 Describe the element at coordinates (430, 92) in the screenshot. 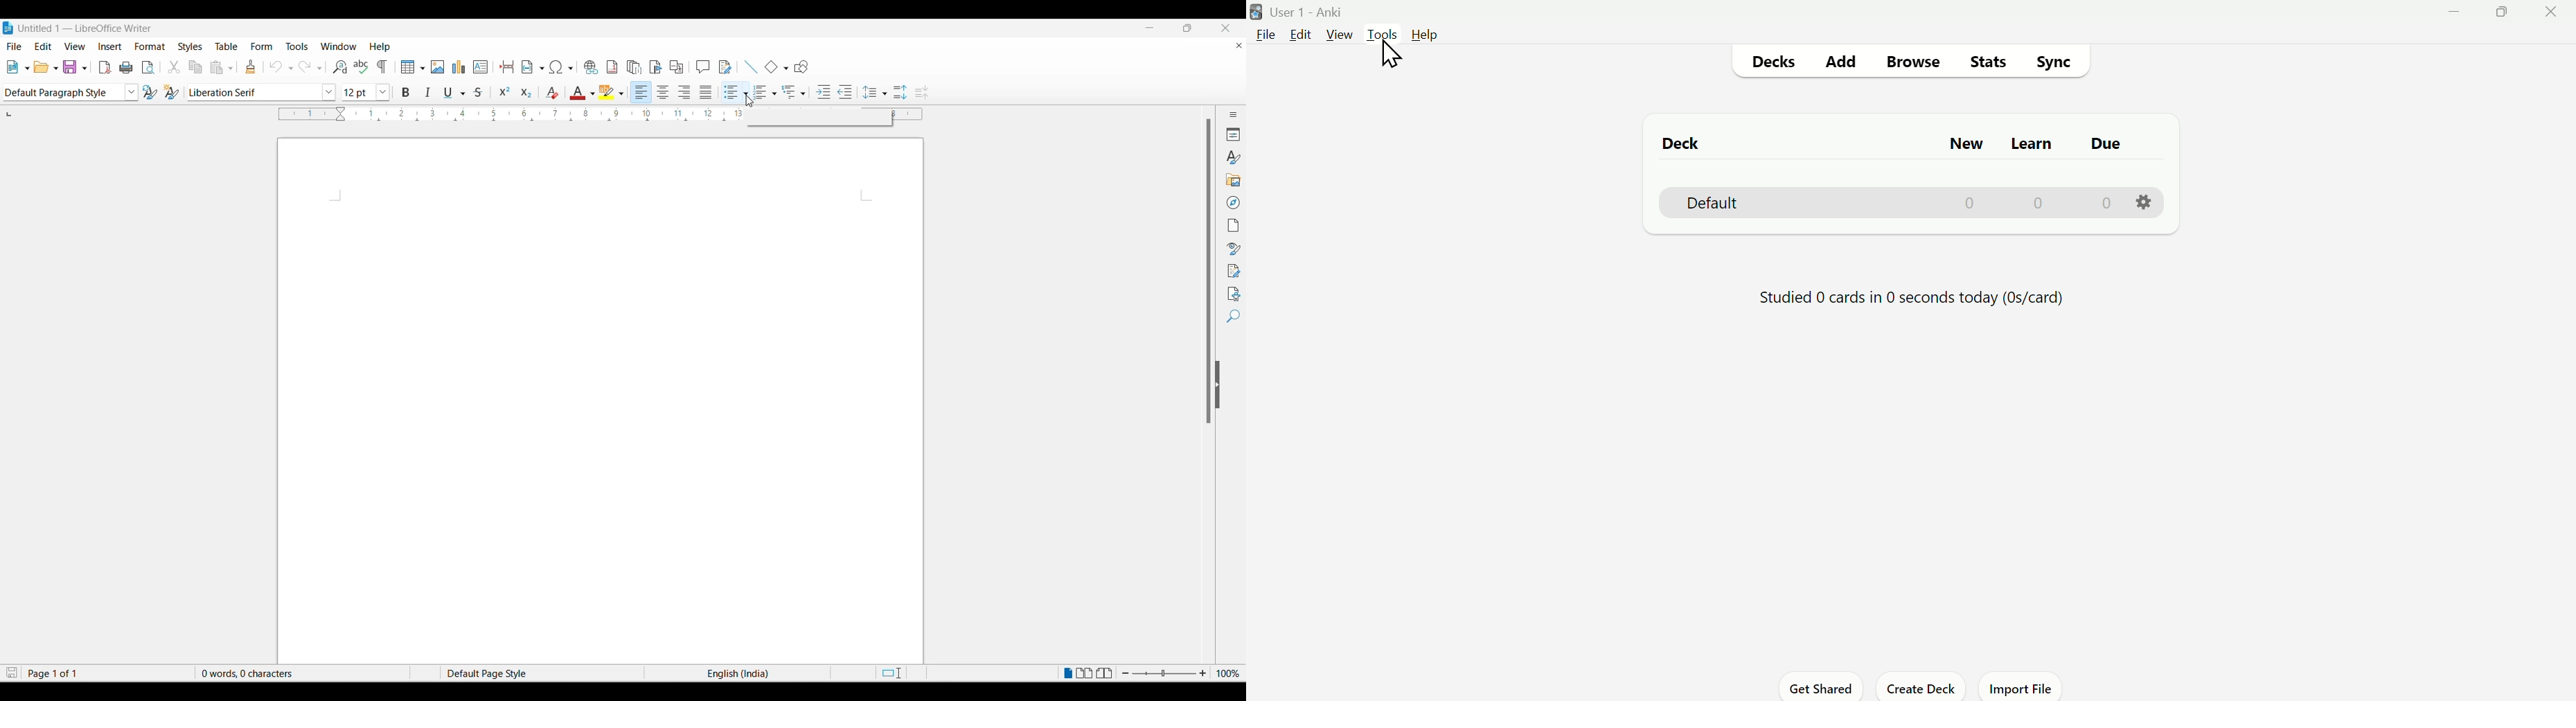

I see `italic` at that location.